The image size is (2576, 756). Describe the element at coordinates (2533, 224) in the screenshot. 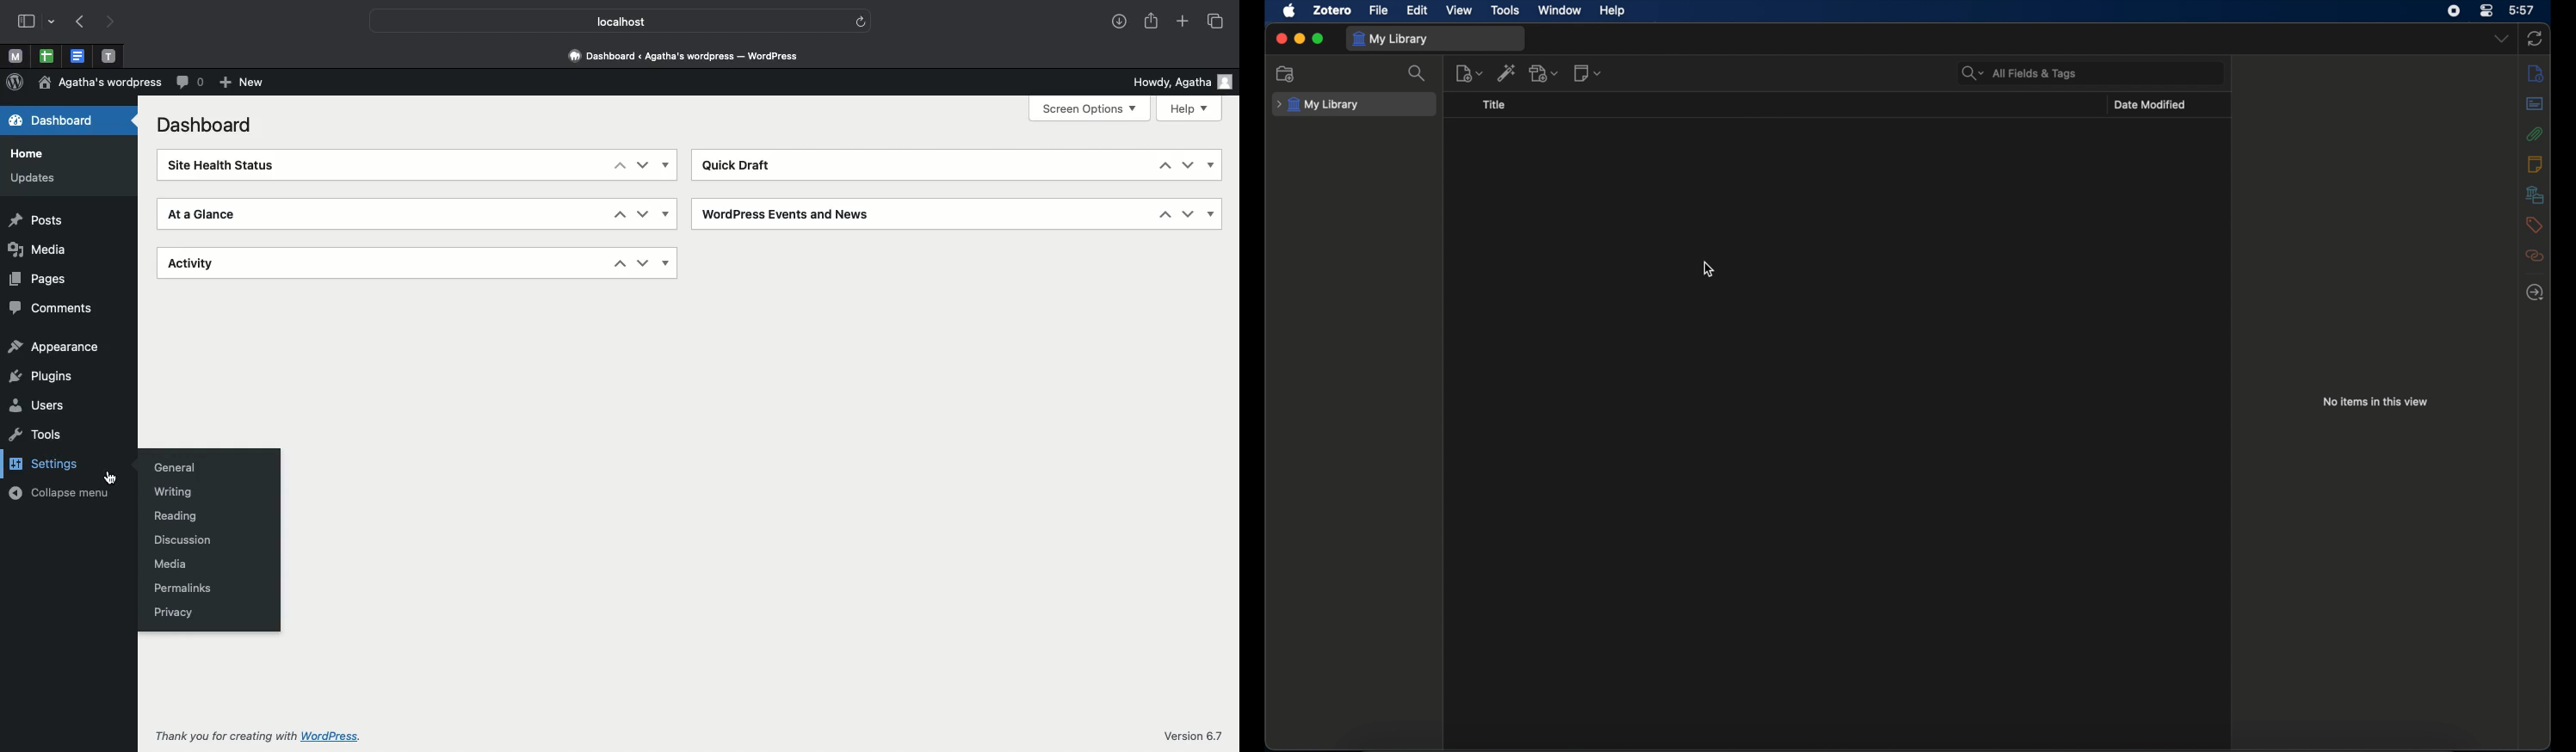

I see `tags` at that location.